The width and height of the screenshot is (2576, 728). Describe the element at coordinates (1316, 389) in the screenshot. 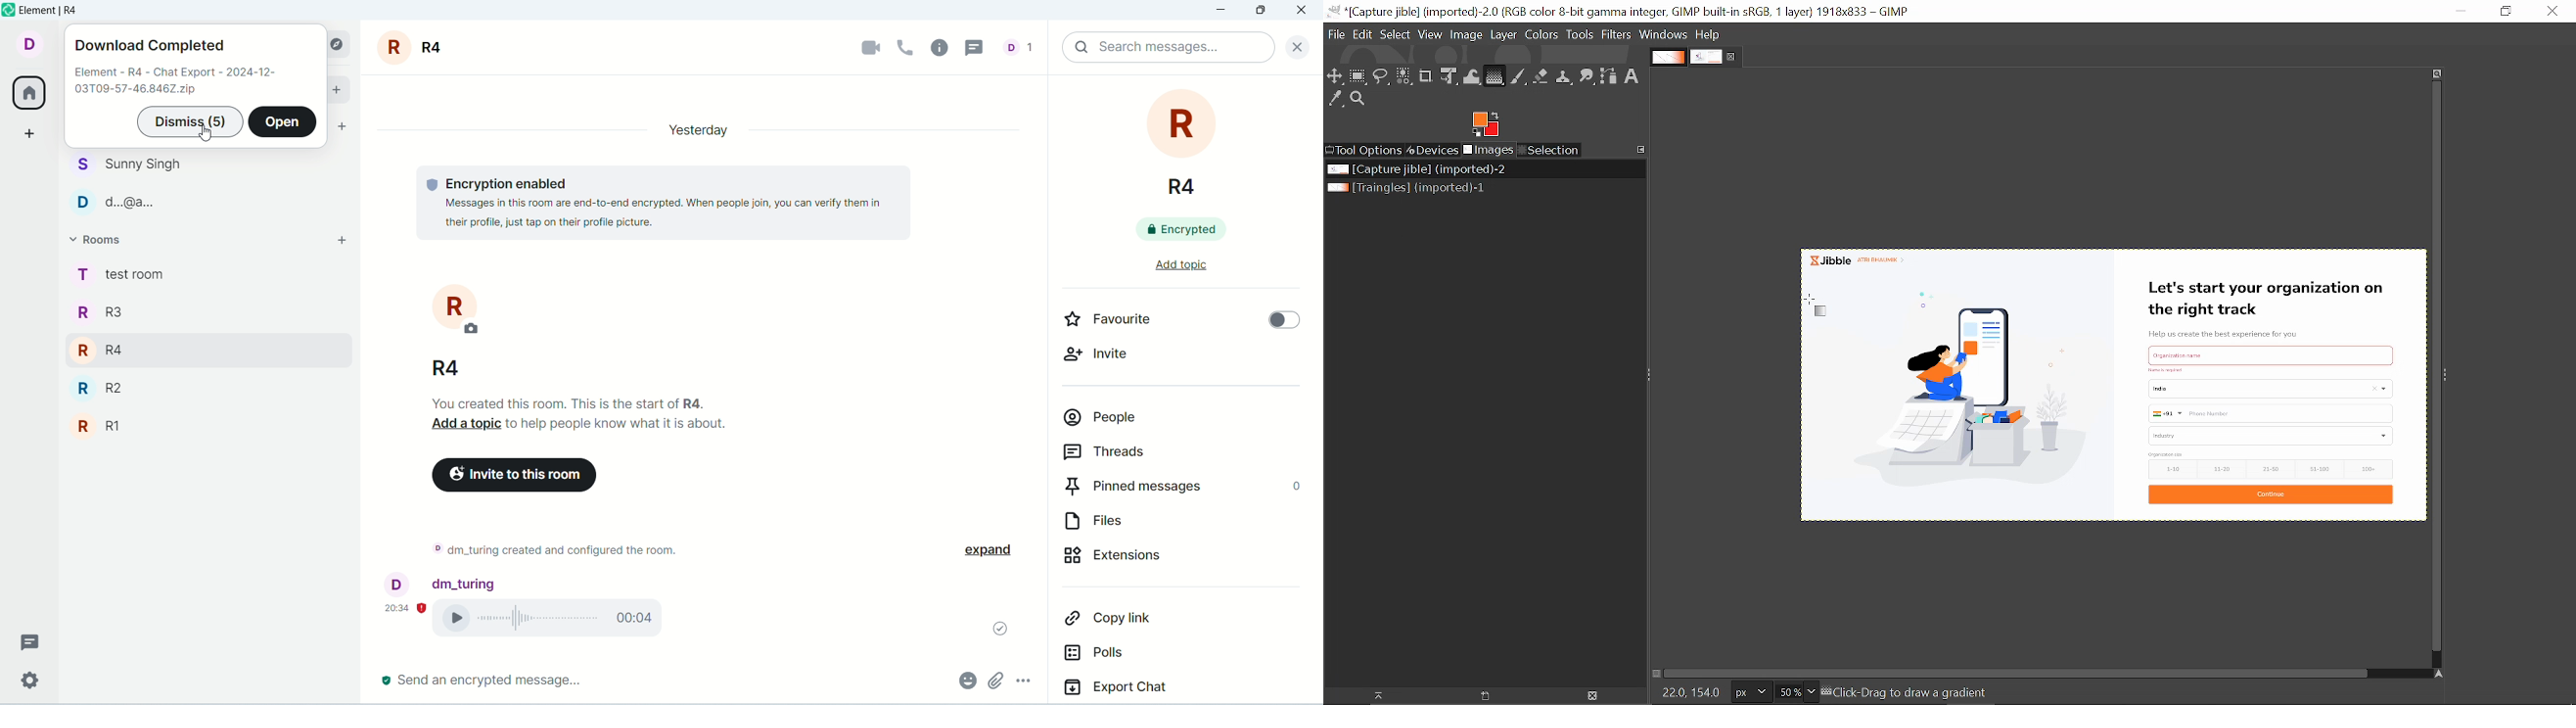

I see `vertical scroll bar` at that location.